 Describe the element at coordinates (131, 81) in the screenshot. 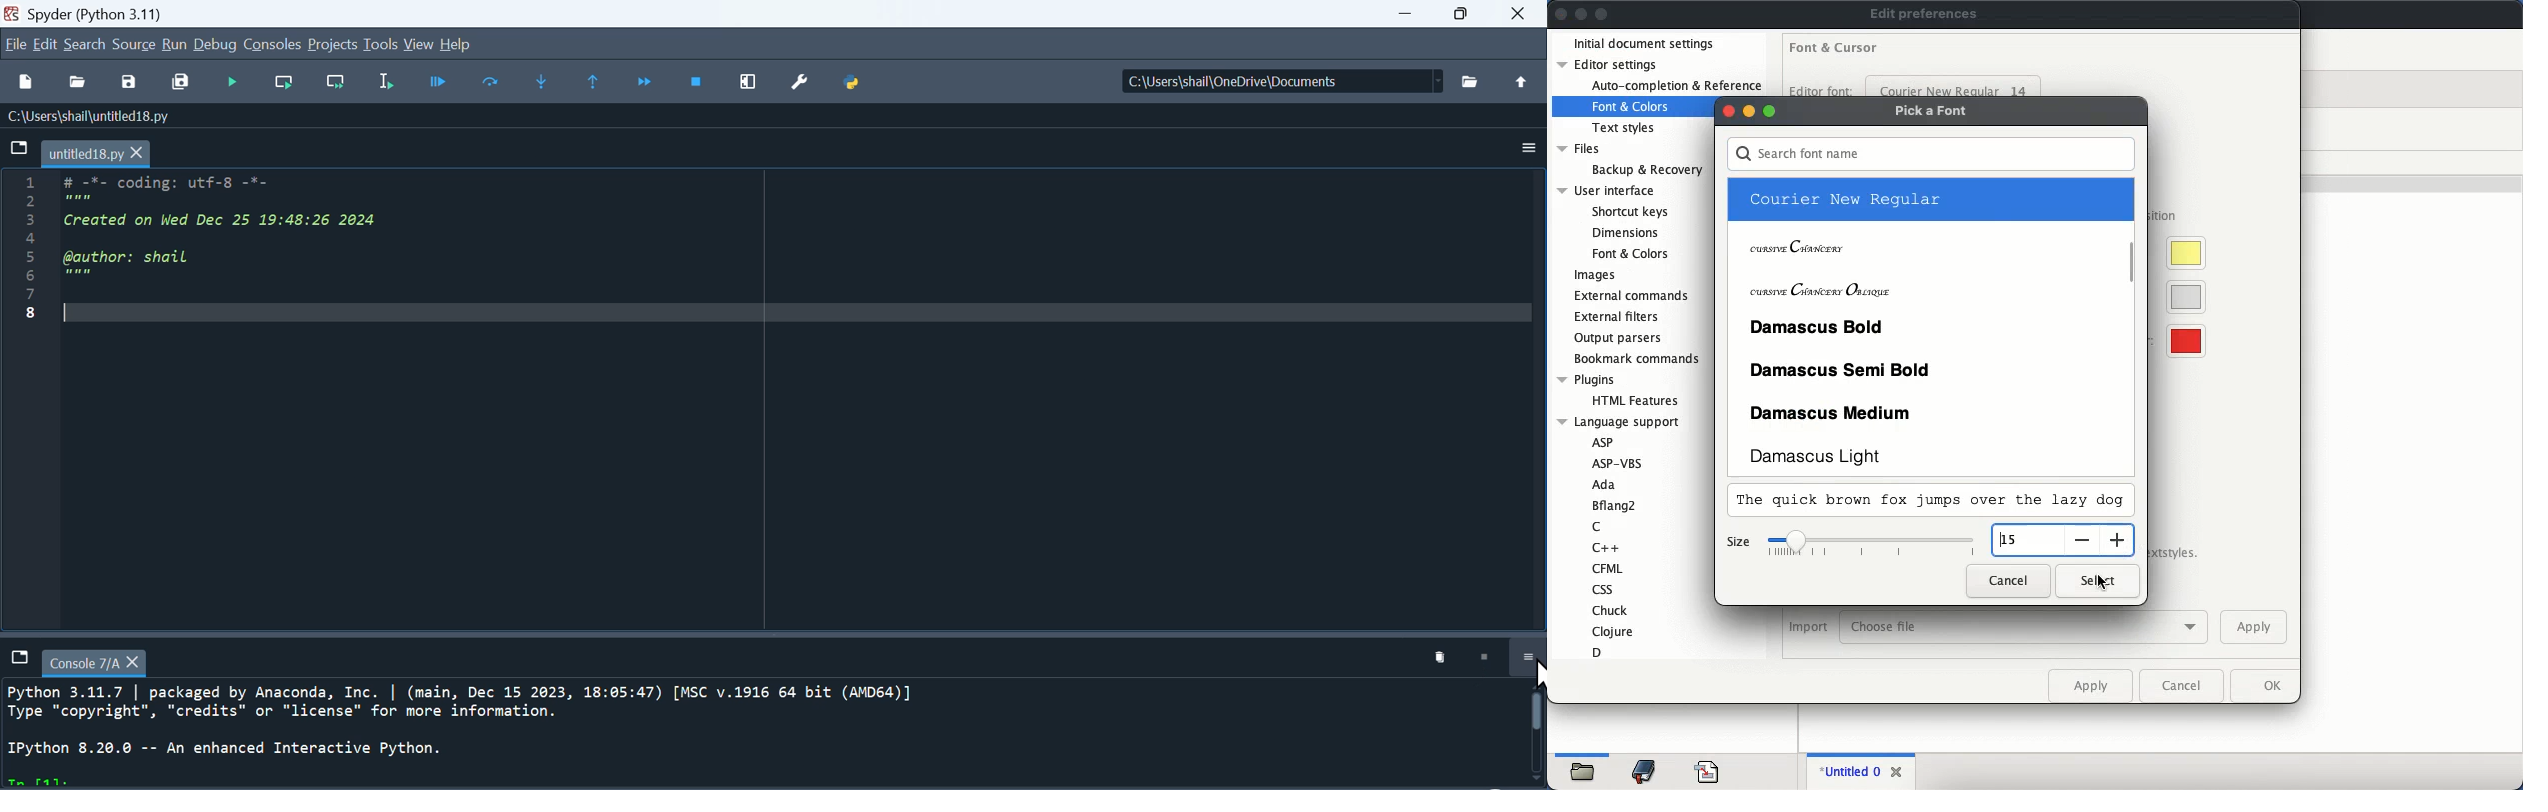

I see `save` at that location.